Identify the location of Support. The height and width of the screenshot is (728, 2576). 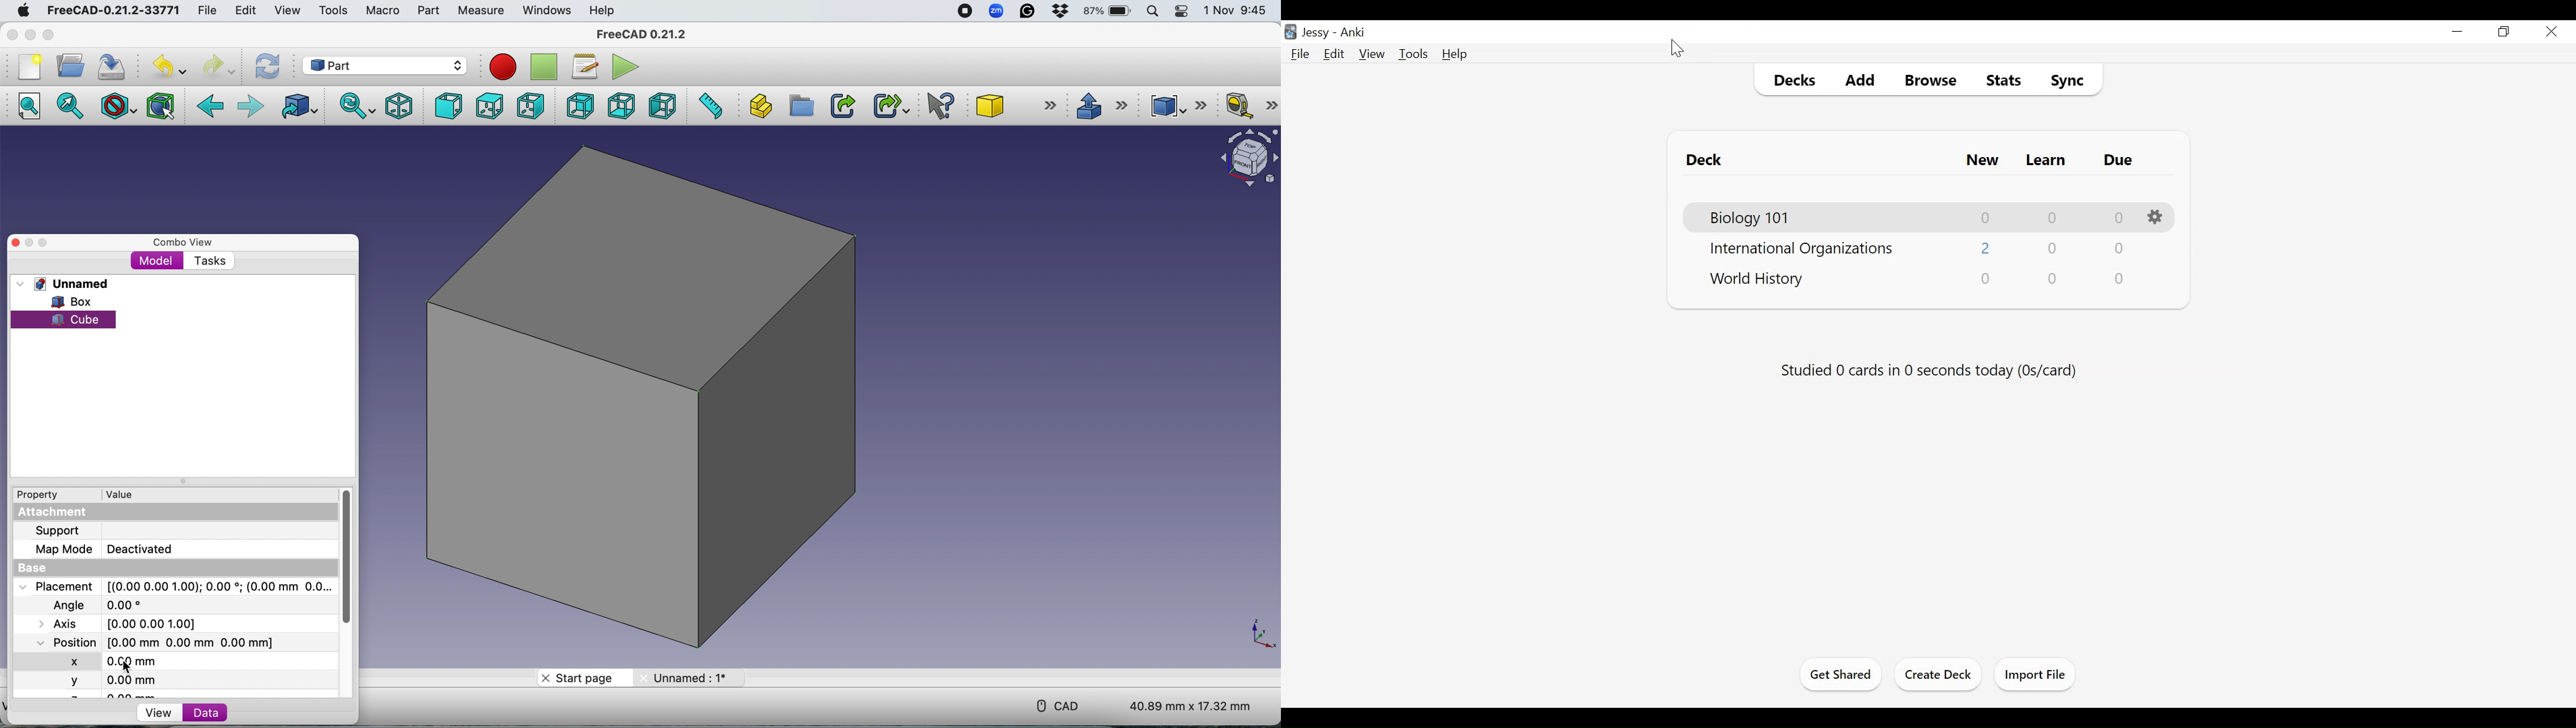
(57, 530).